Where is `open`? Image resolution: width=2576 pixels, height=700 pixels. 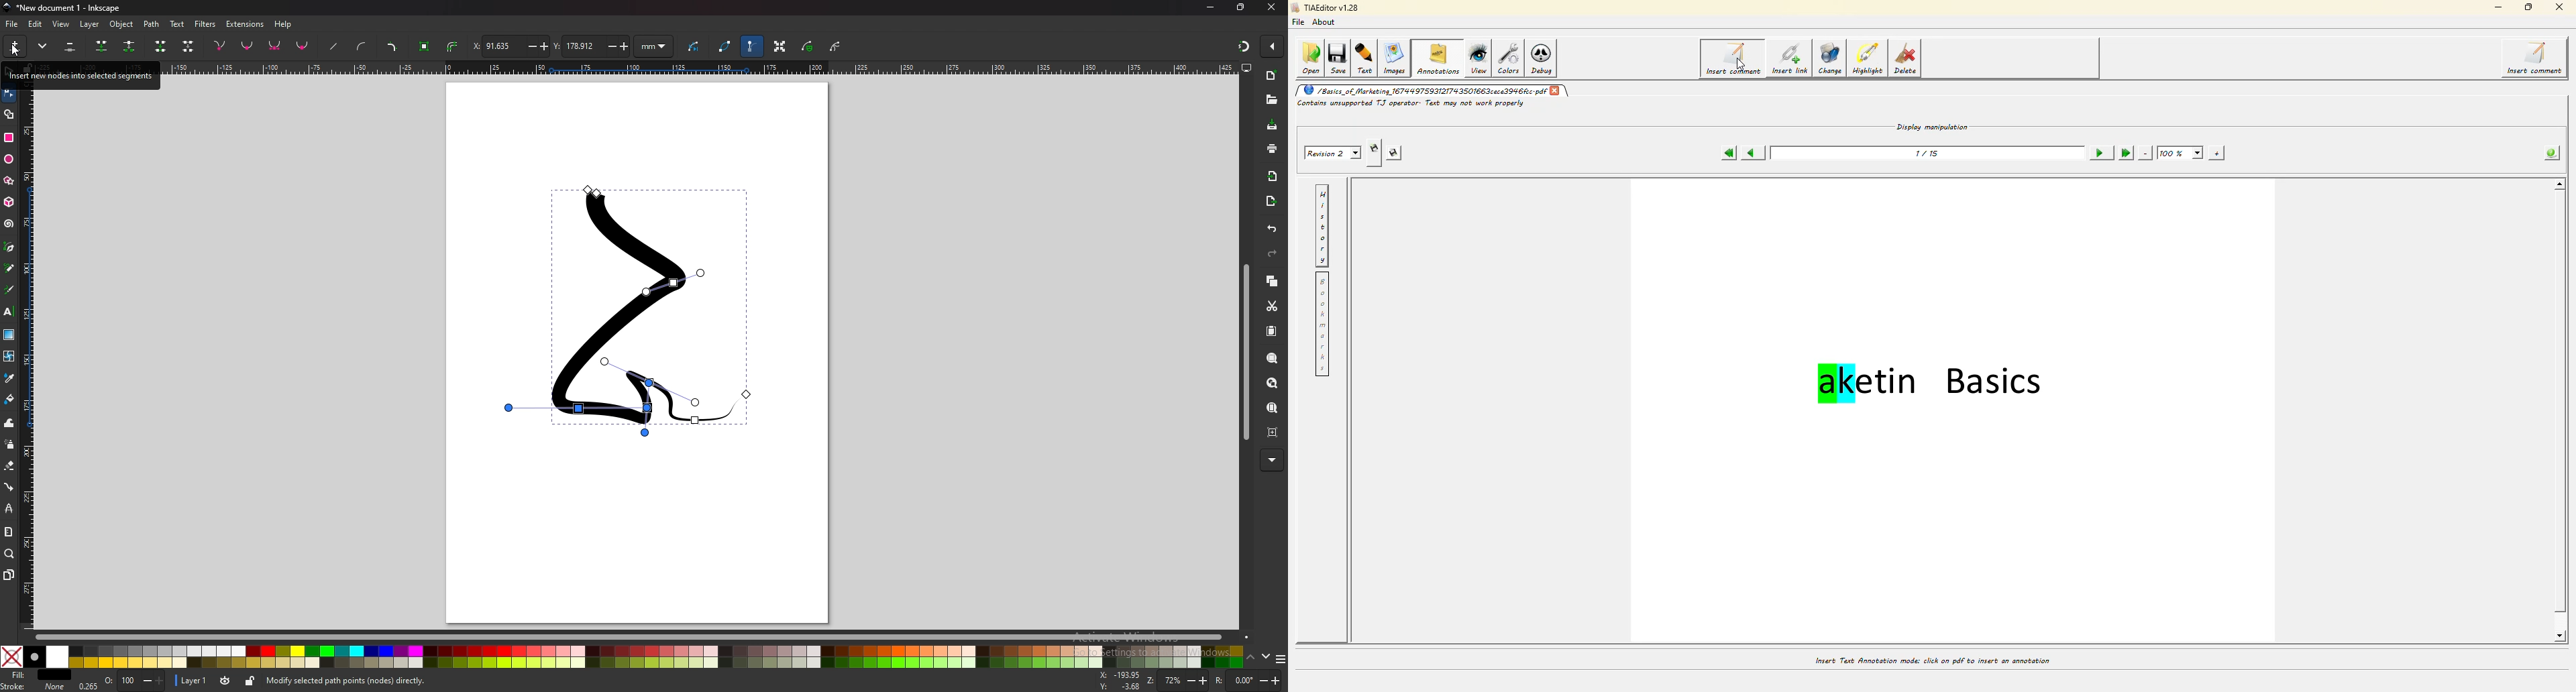
open is located at coordinates (1310, 58).